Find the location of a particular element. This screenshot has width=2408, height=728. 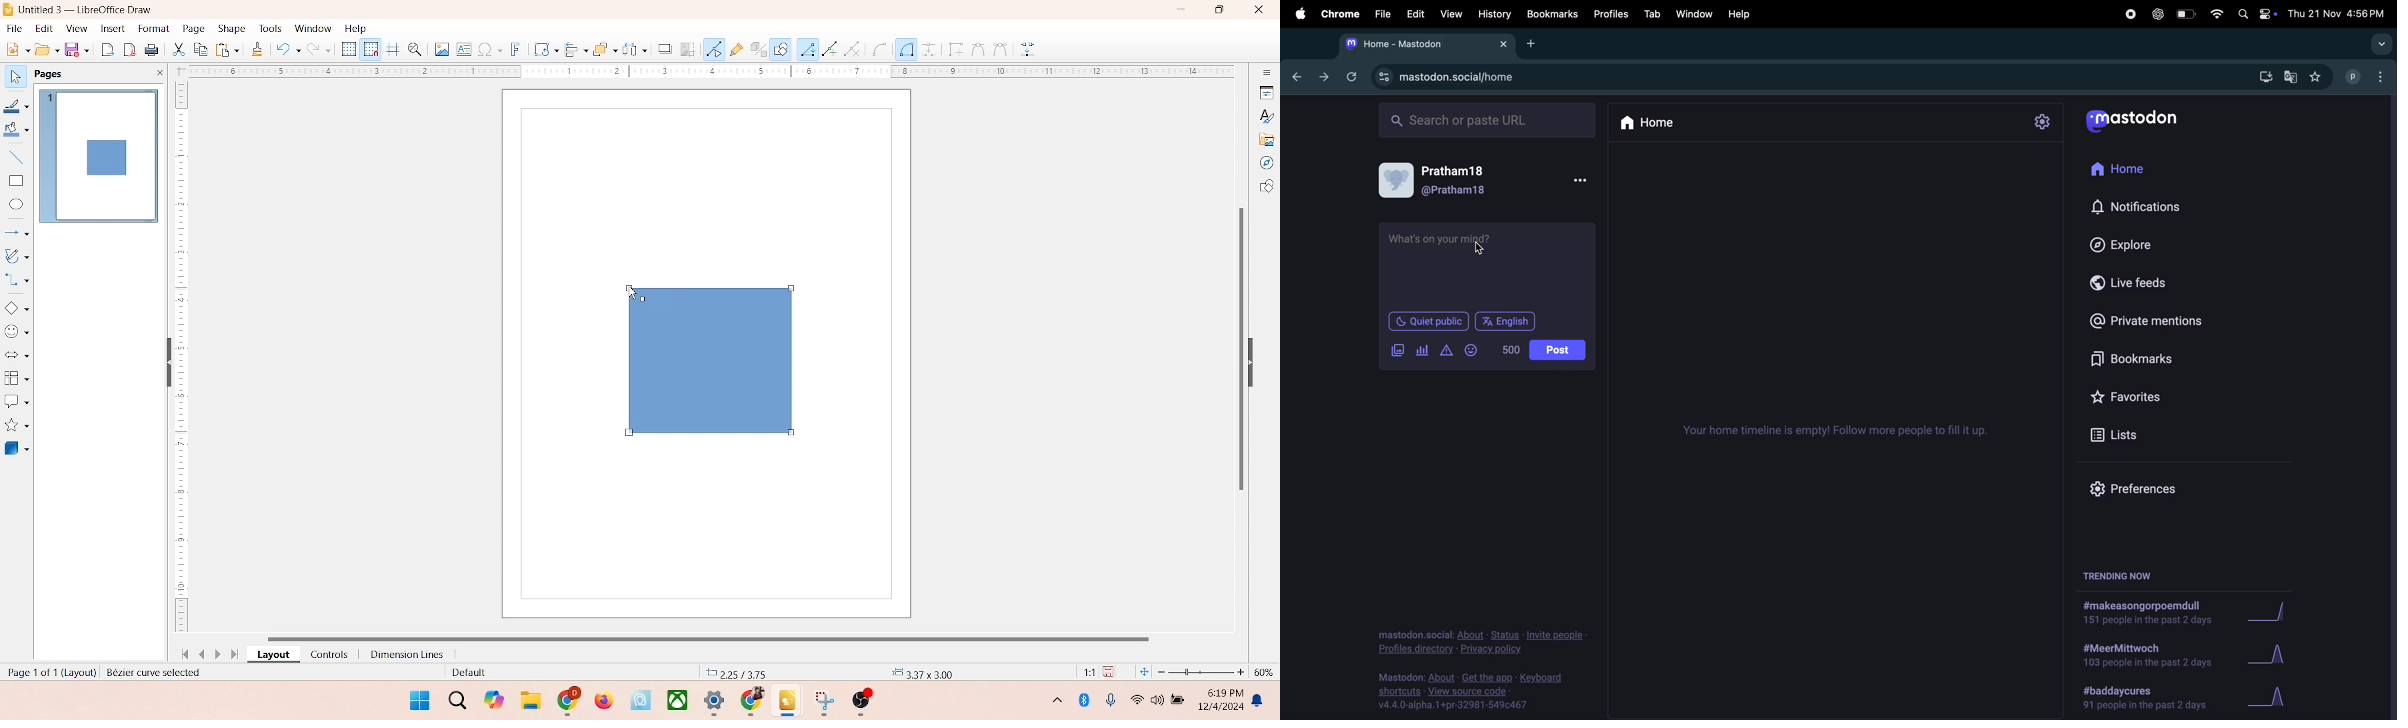

point edit mode is located at coordinates (714, 48).